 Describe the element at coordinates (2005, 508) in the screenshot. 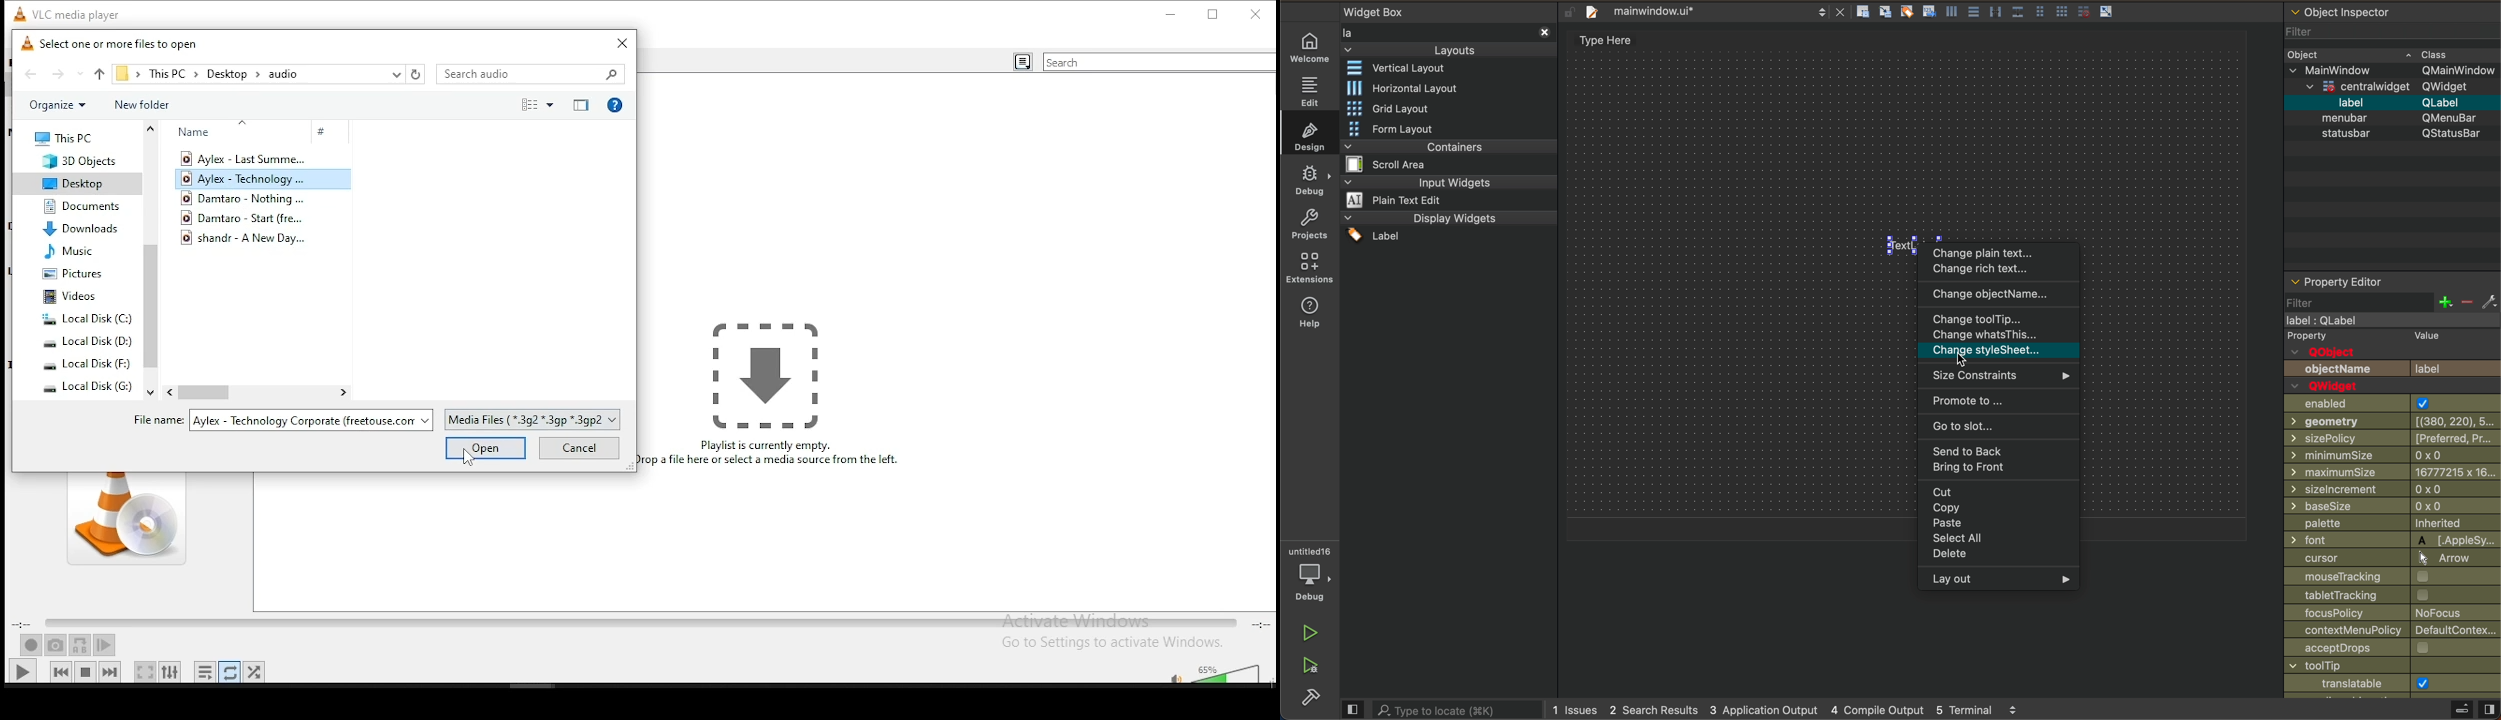

I see `copy` at that location.